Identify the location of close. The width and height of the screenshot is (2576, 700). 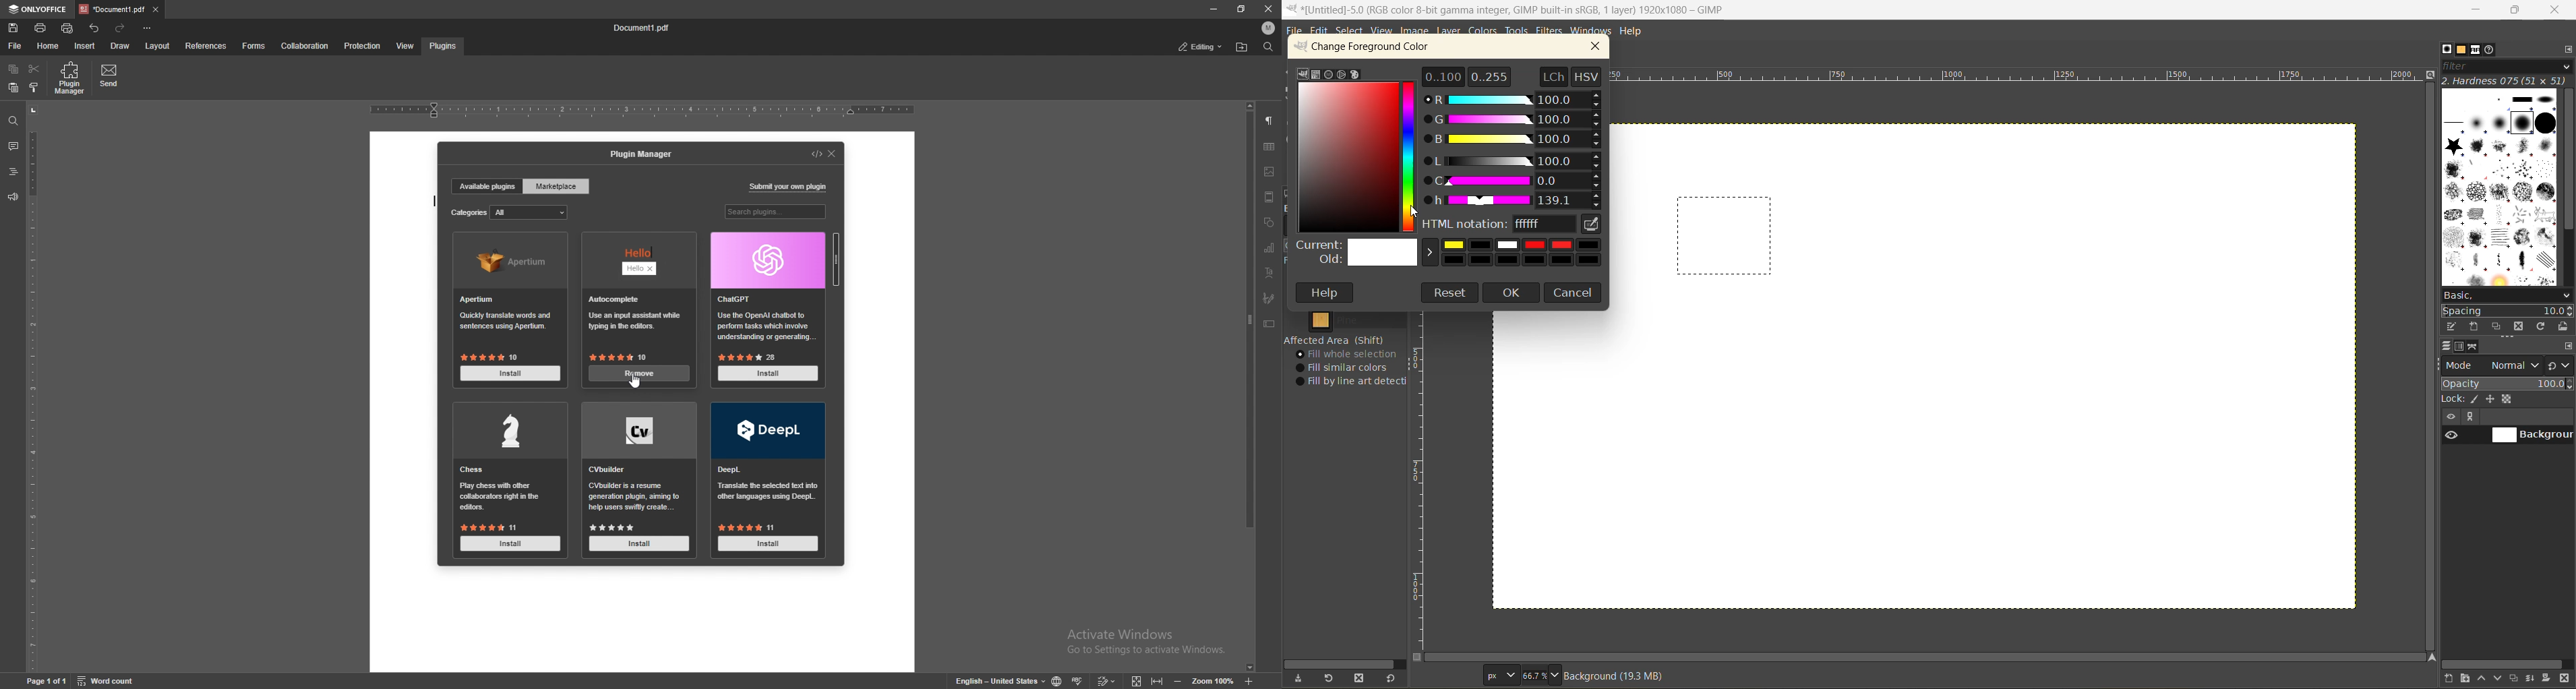
(1269, 9).